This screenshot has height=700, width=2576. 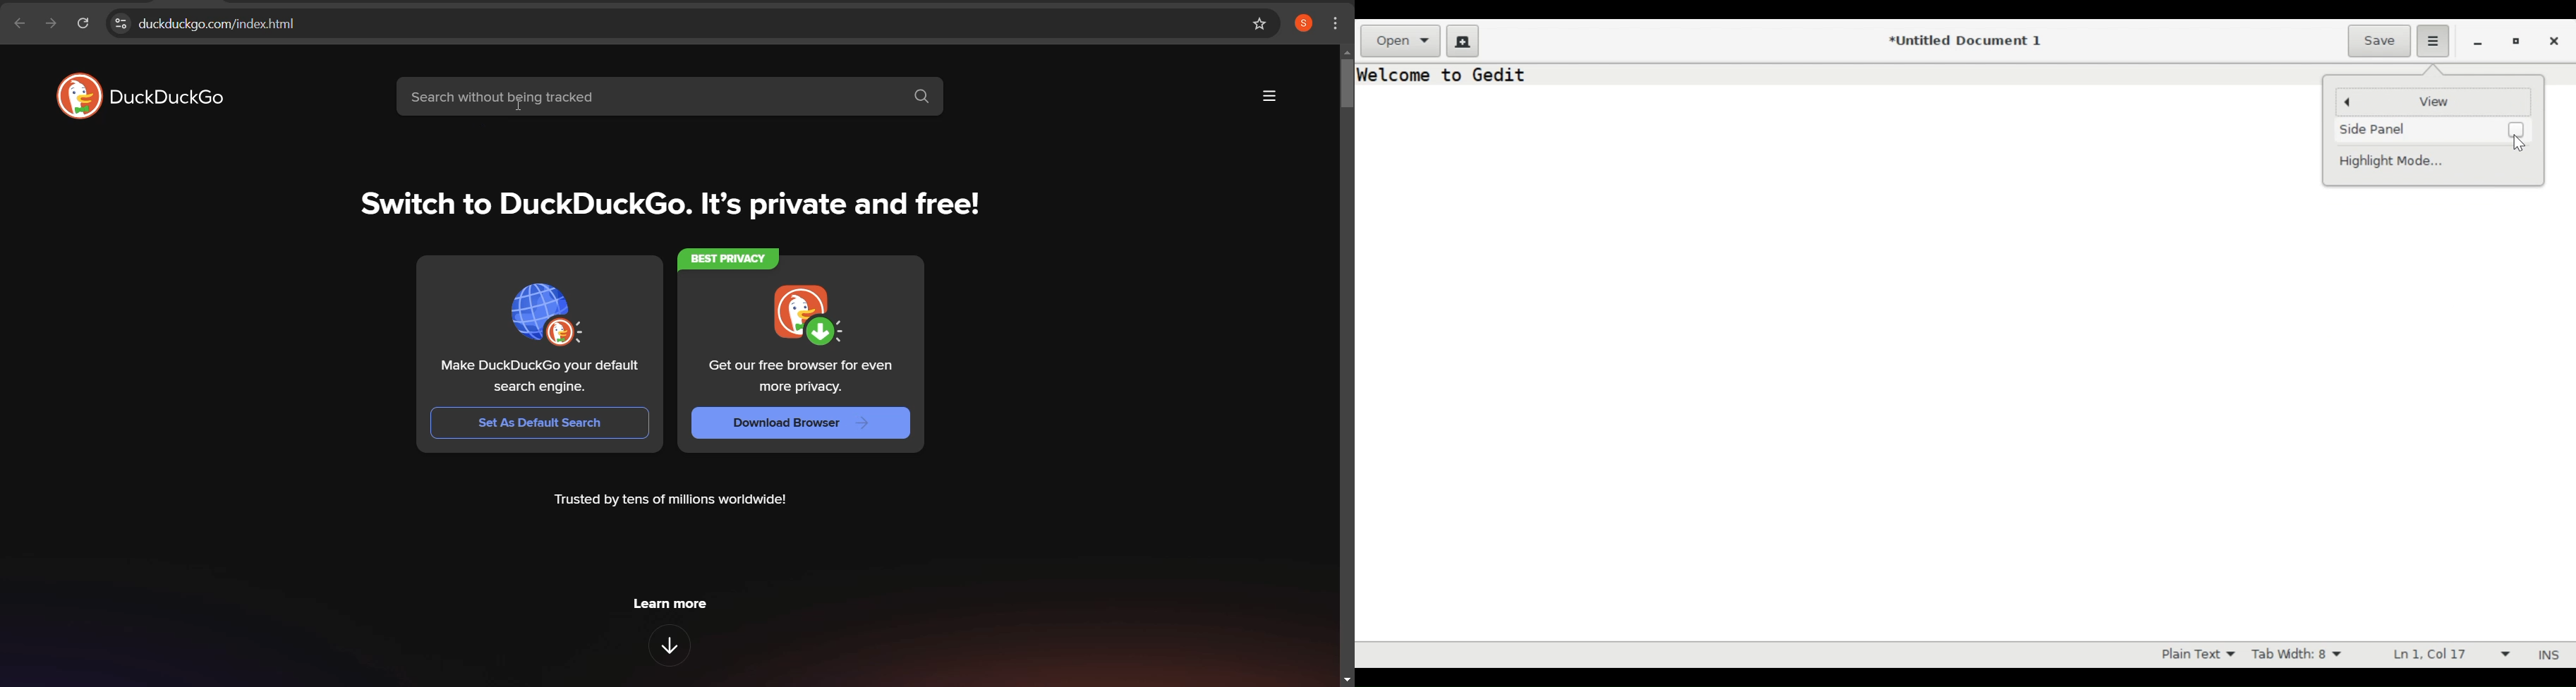 I want to click on *Untitled Document 1, so click(x=1967, y=42).